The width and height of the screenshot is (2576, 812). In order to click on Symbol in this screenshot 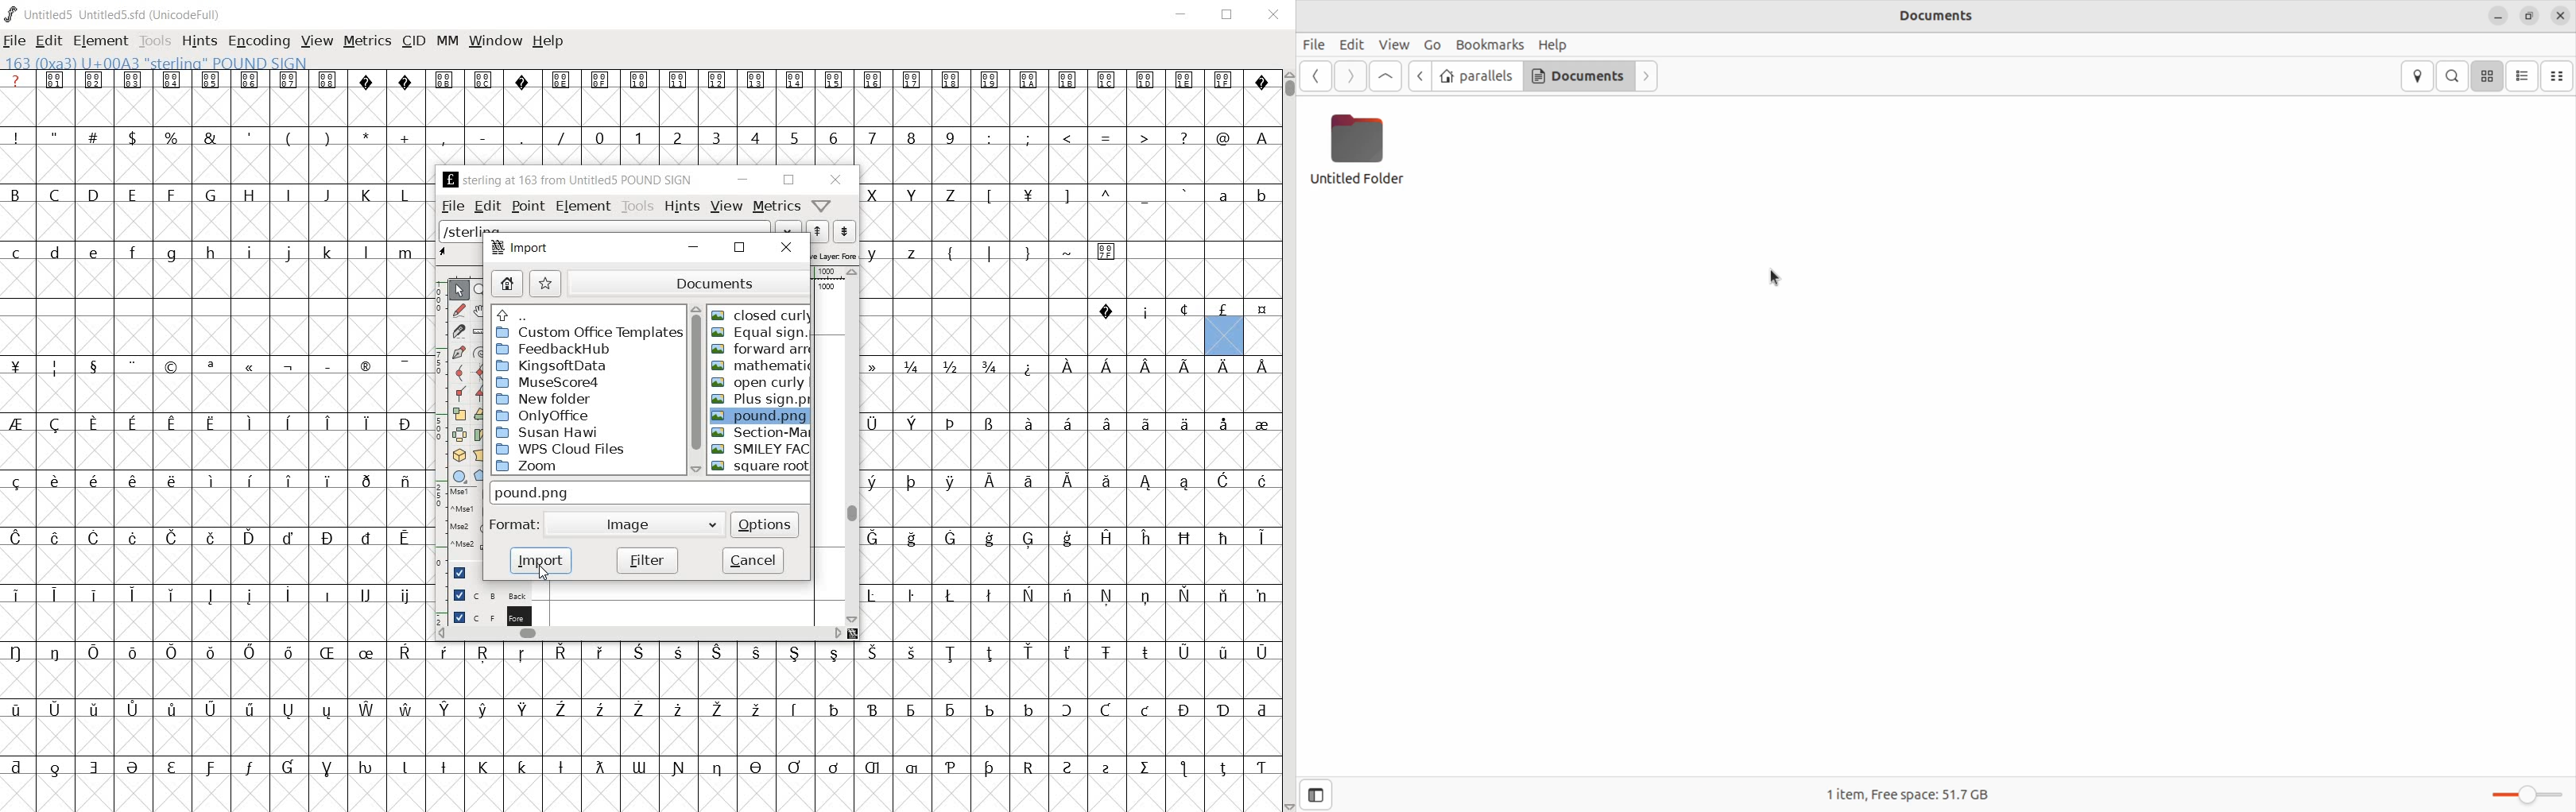, I will do `click(561, 80)`.